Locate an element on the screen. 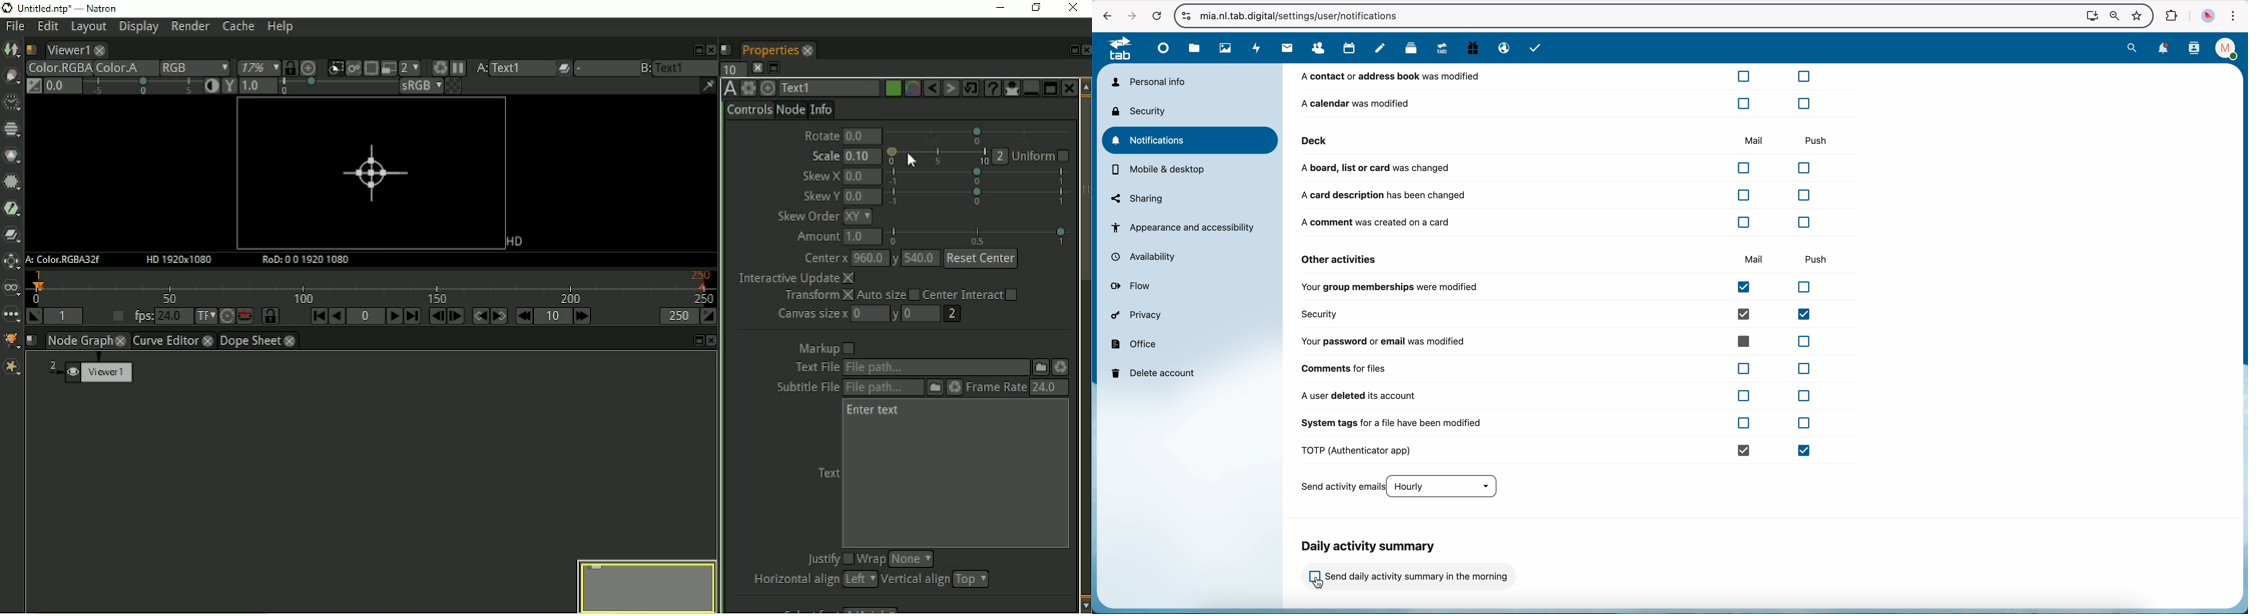  notifications is located at coordinates (1192, 140).